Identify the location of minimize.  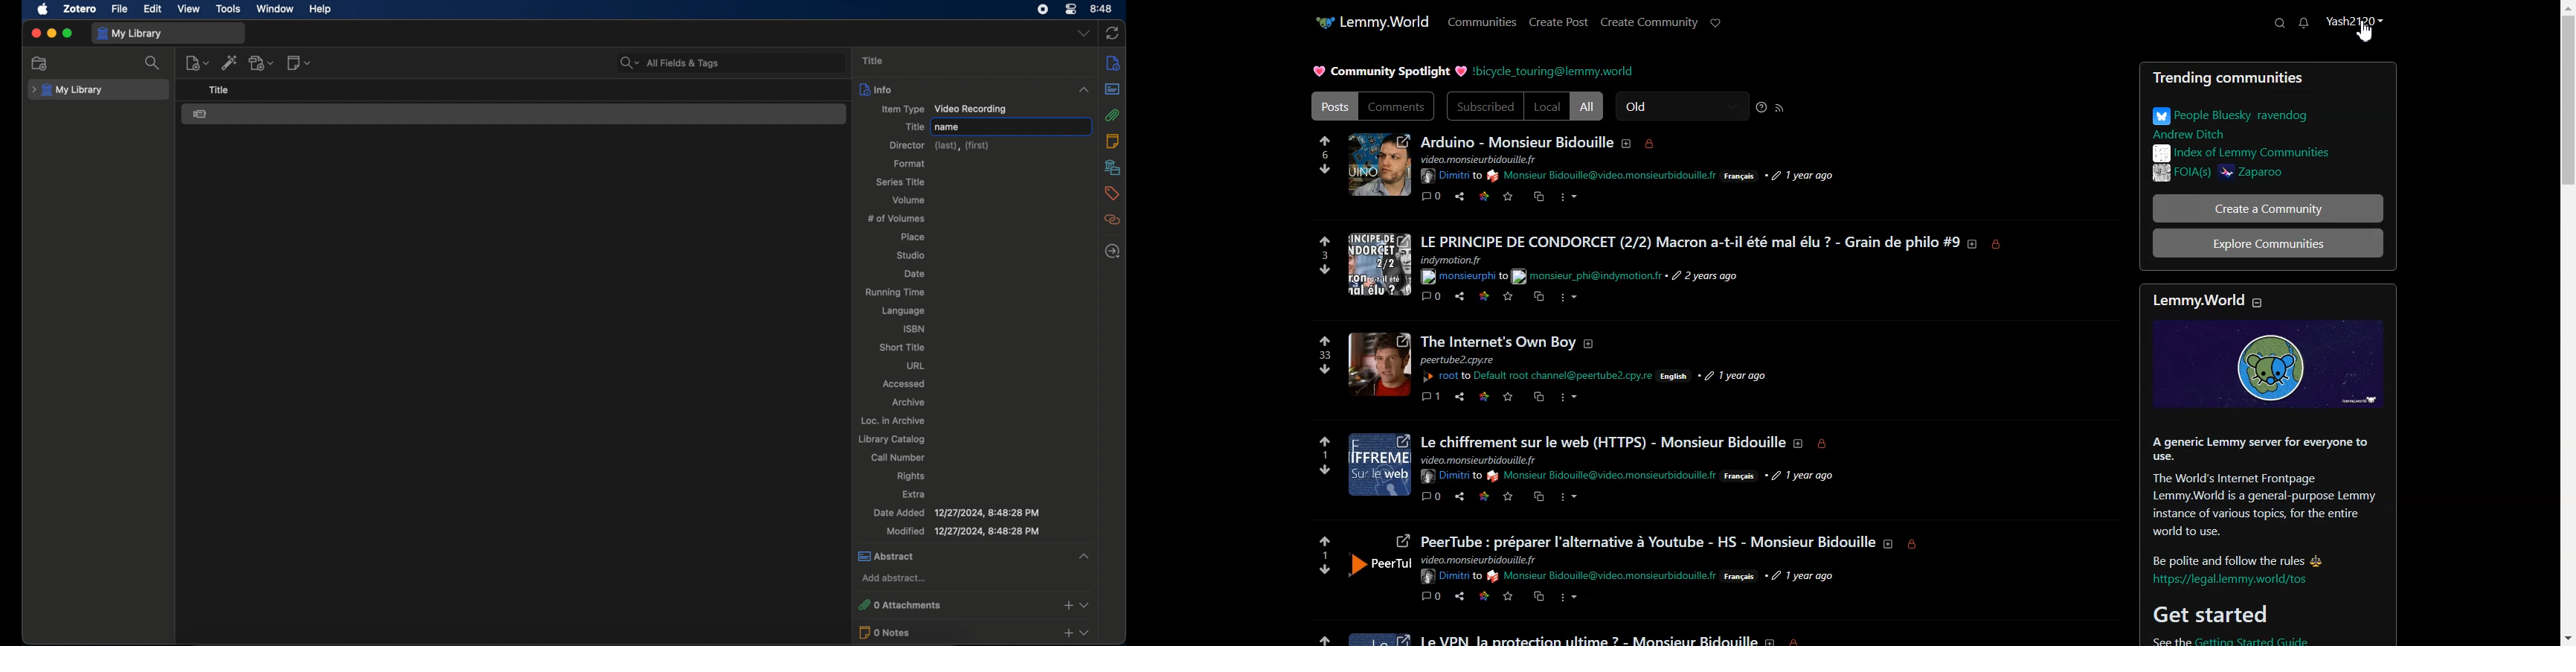
(51, 33).